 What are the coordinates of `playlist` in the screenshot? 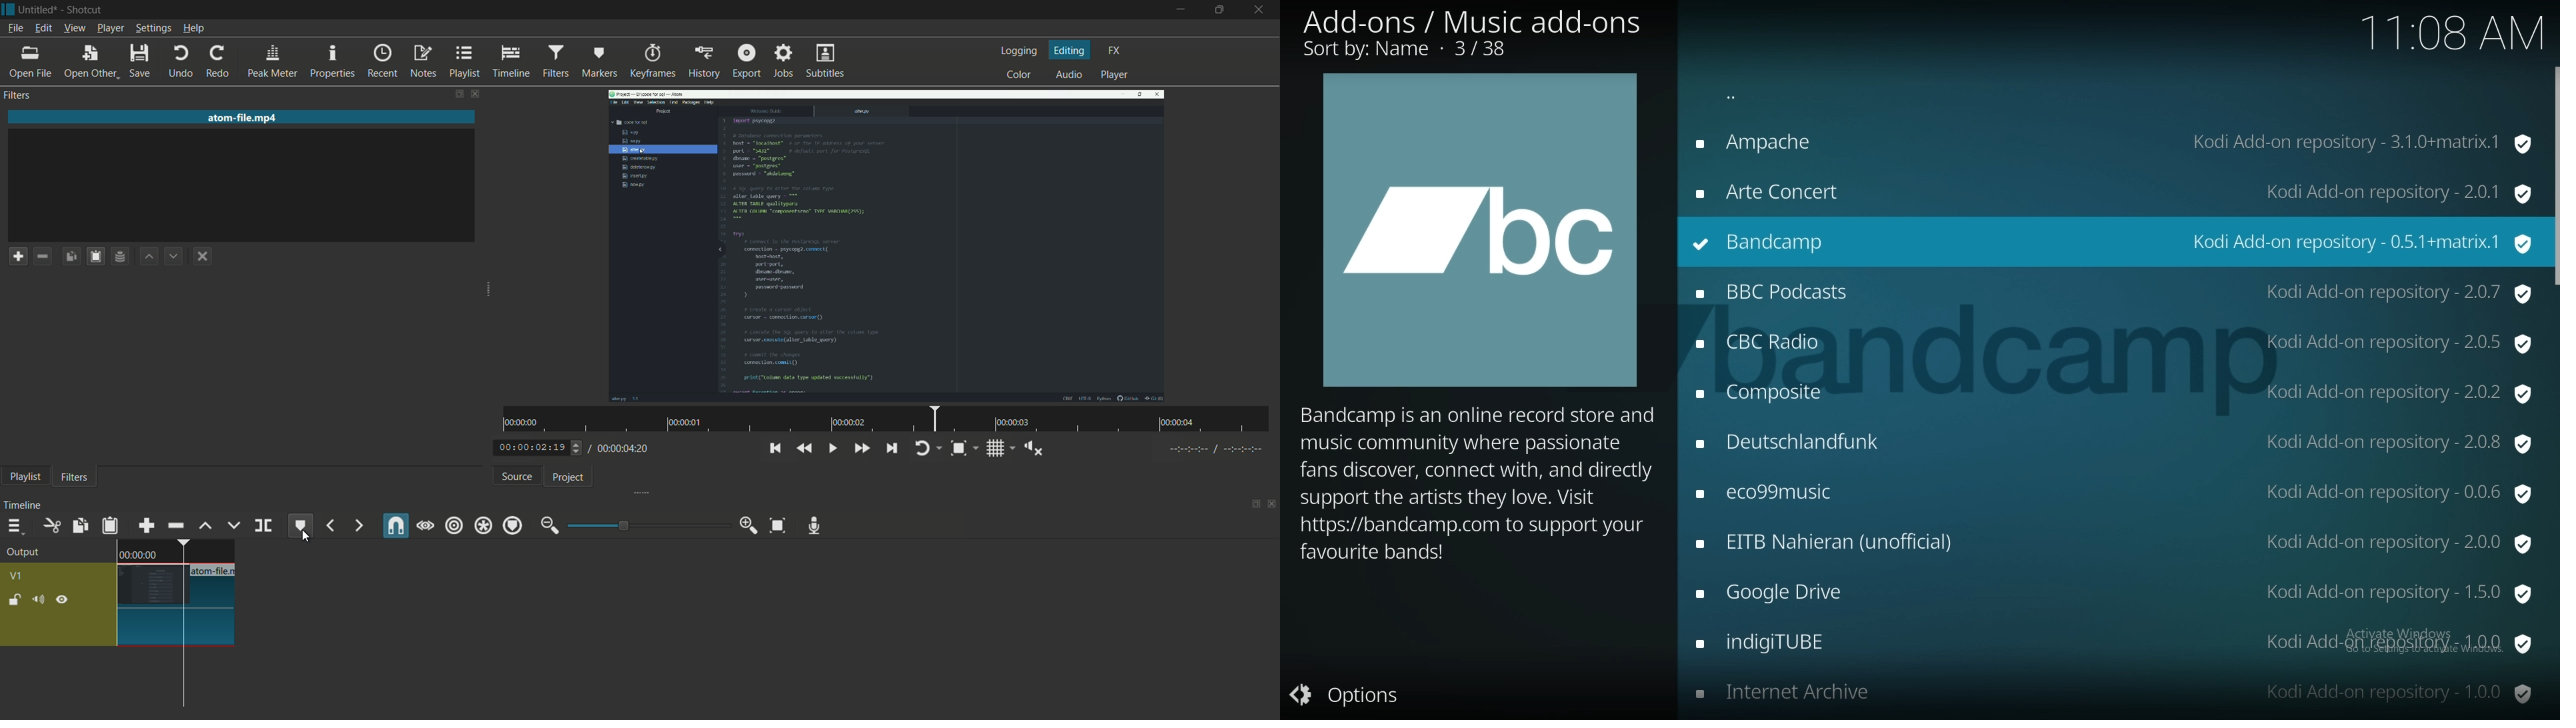 It's located at (22, 478).